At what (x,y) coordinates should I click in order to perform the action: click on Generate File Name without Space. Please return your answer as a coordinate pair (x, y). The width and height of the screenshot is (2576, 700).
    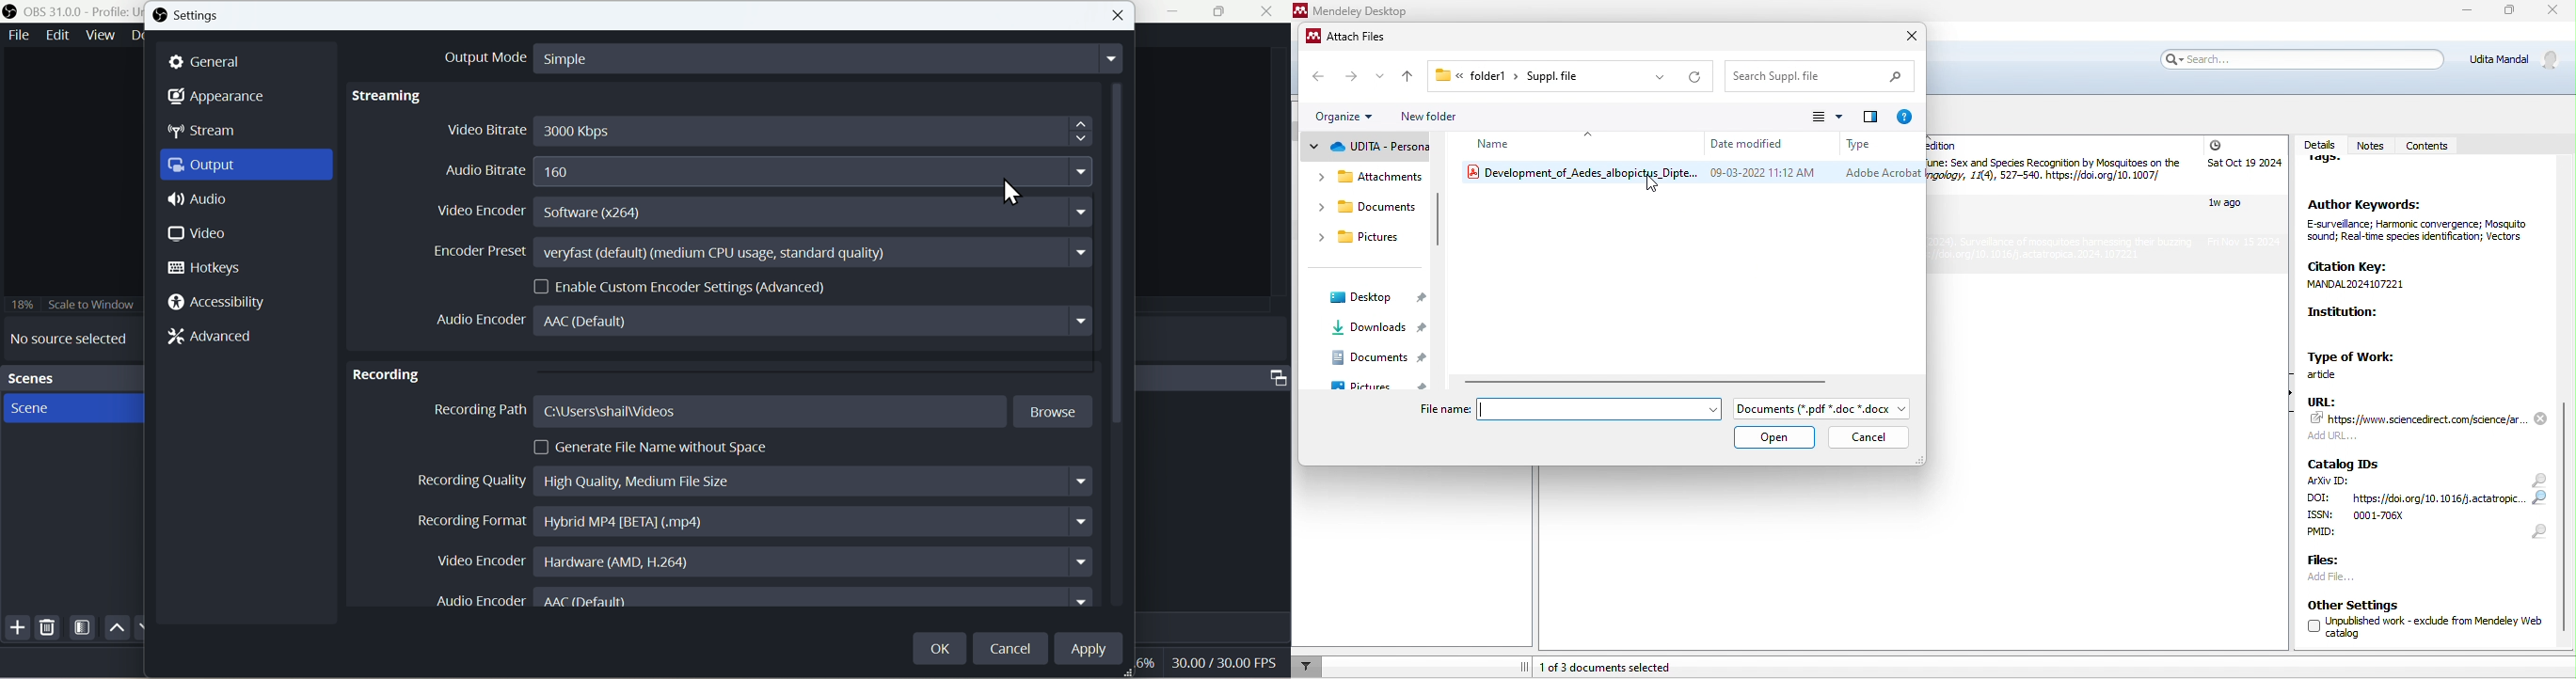
    Looking at the image, I should click on (656, 447).